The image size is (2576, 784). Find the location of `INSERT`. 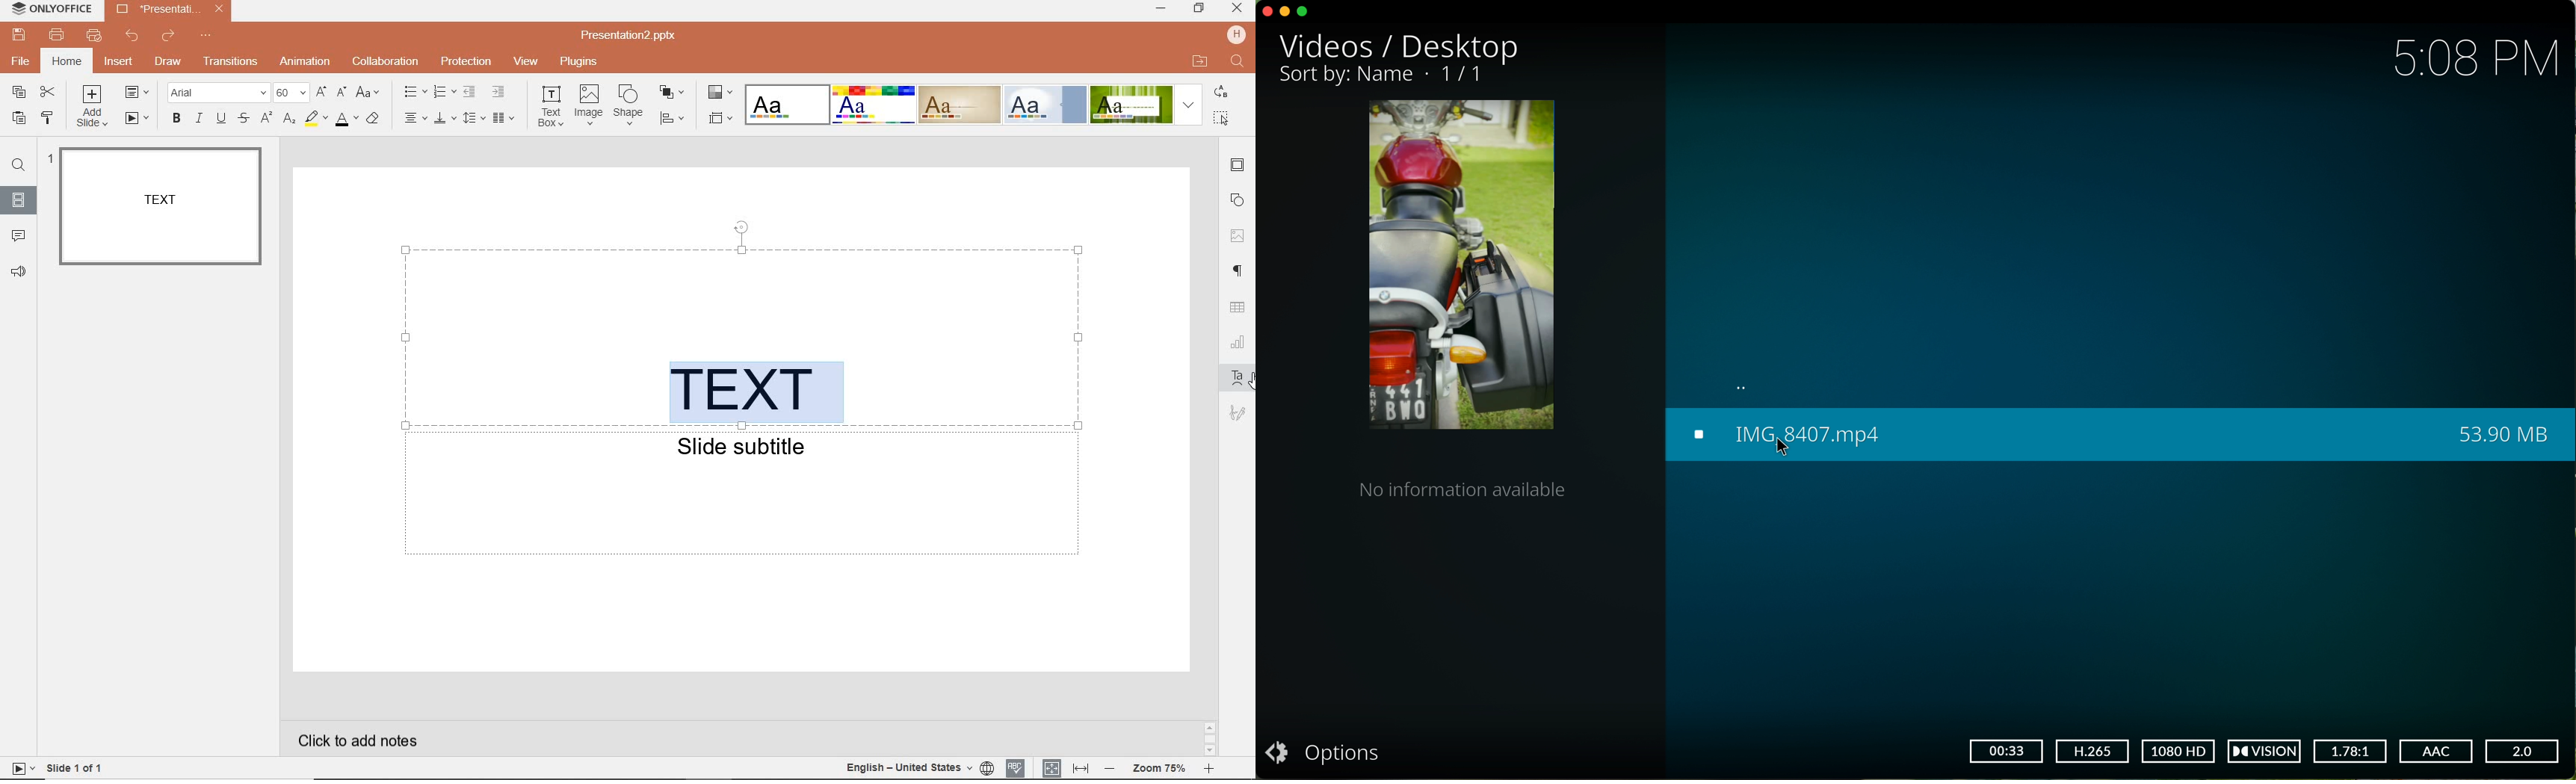

INSERT is located at coordinates (118, 64).